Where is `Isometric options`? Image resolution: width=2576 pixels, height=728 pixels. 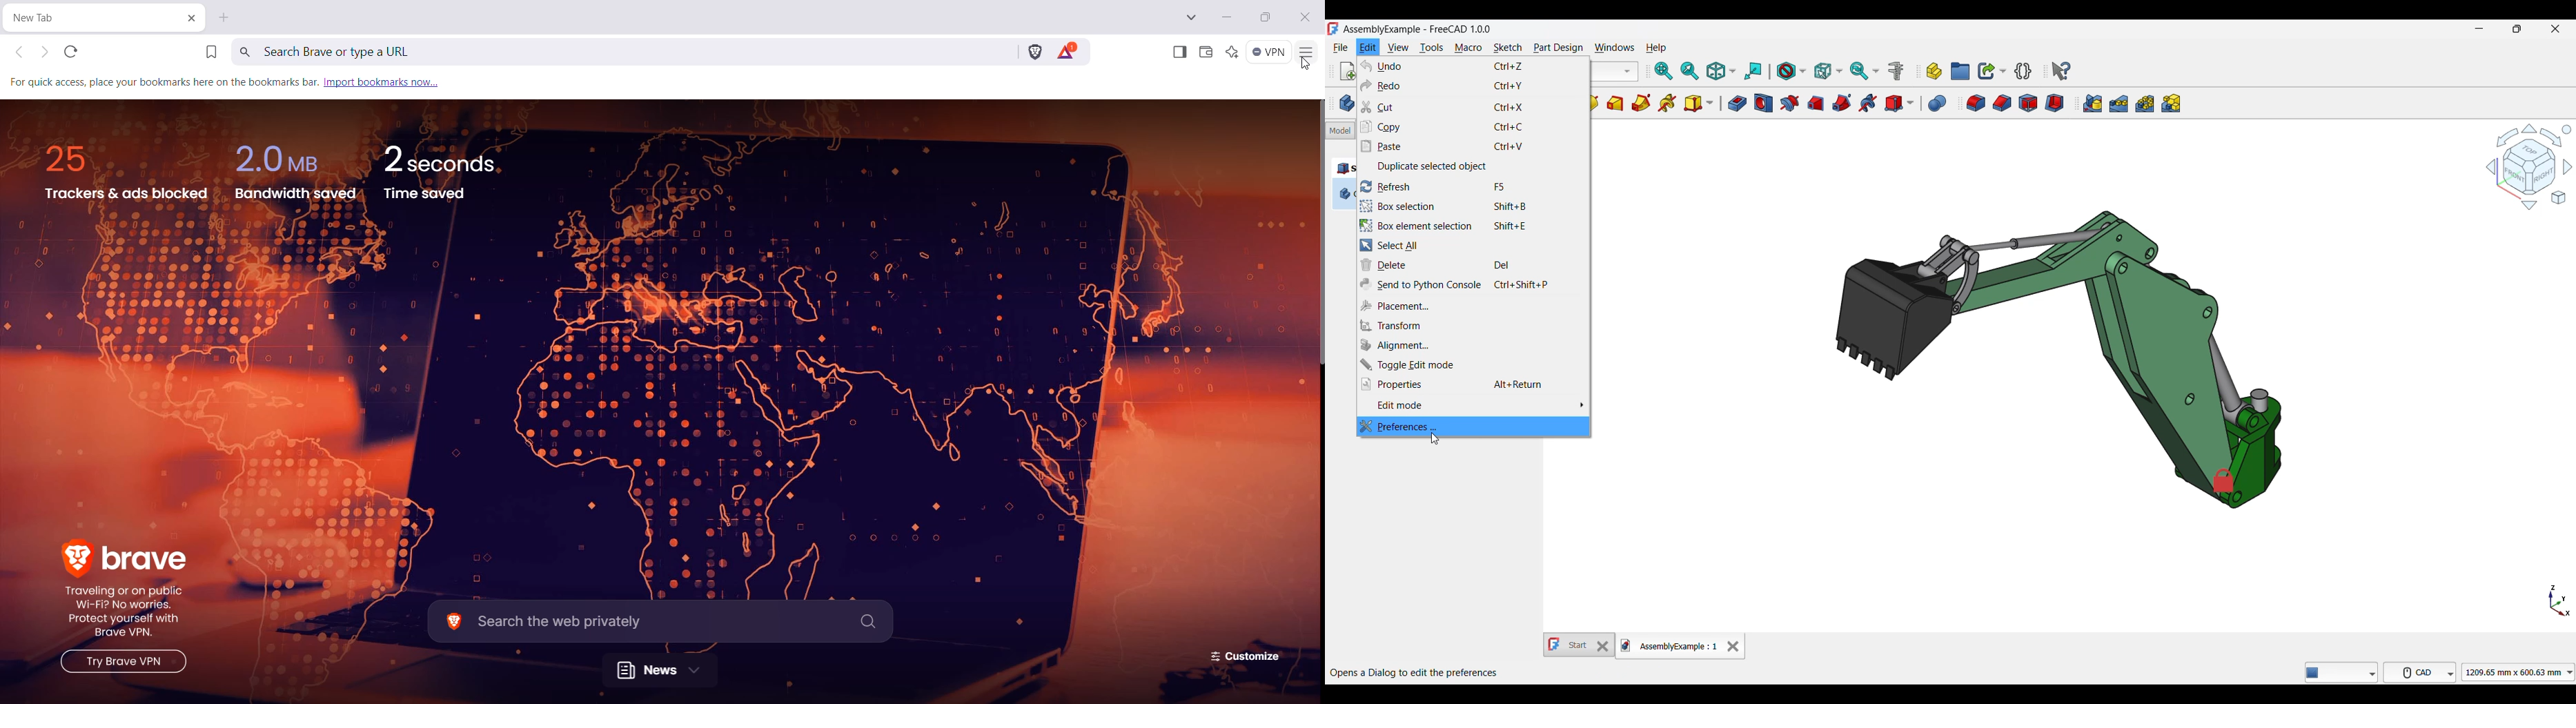 Isometric options is located at coordinates (1721, 71).